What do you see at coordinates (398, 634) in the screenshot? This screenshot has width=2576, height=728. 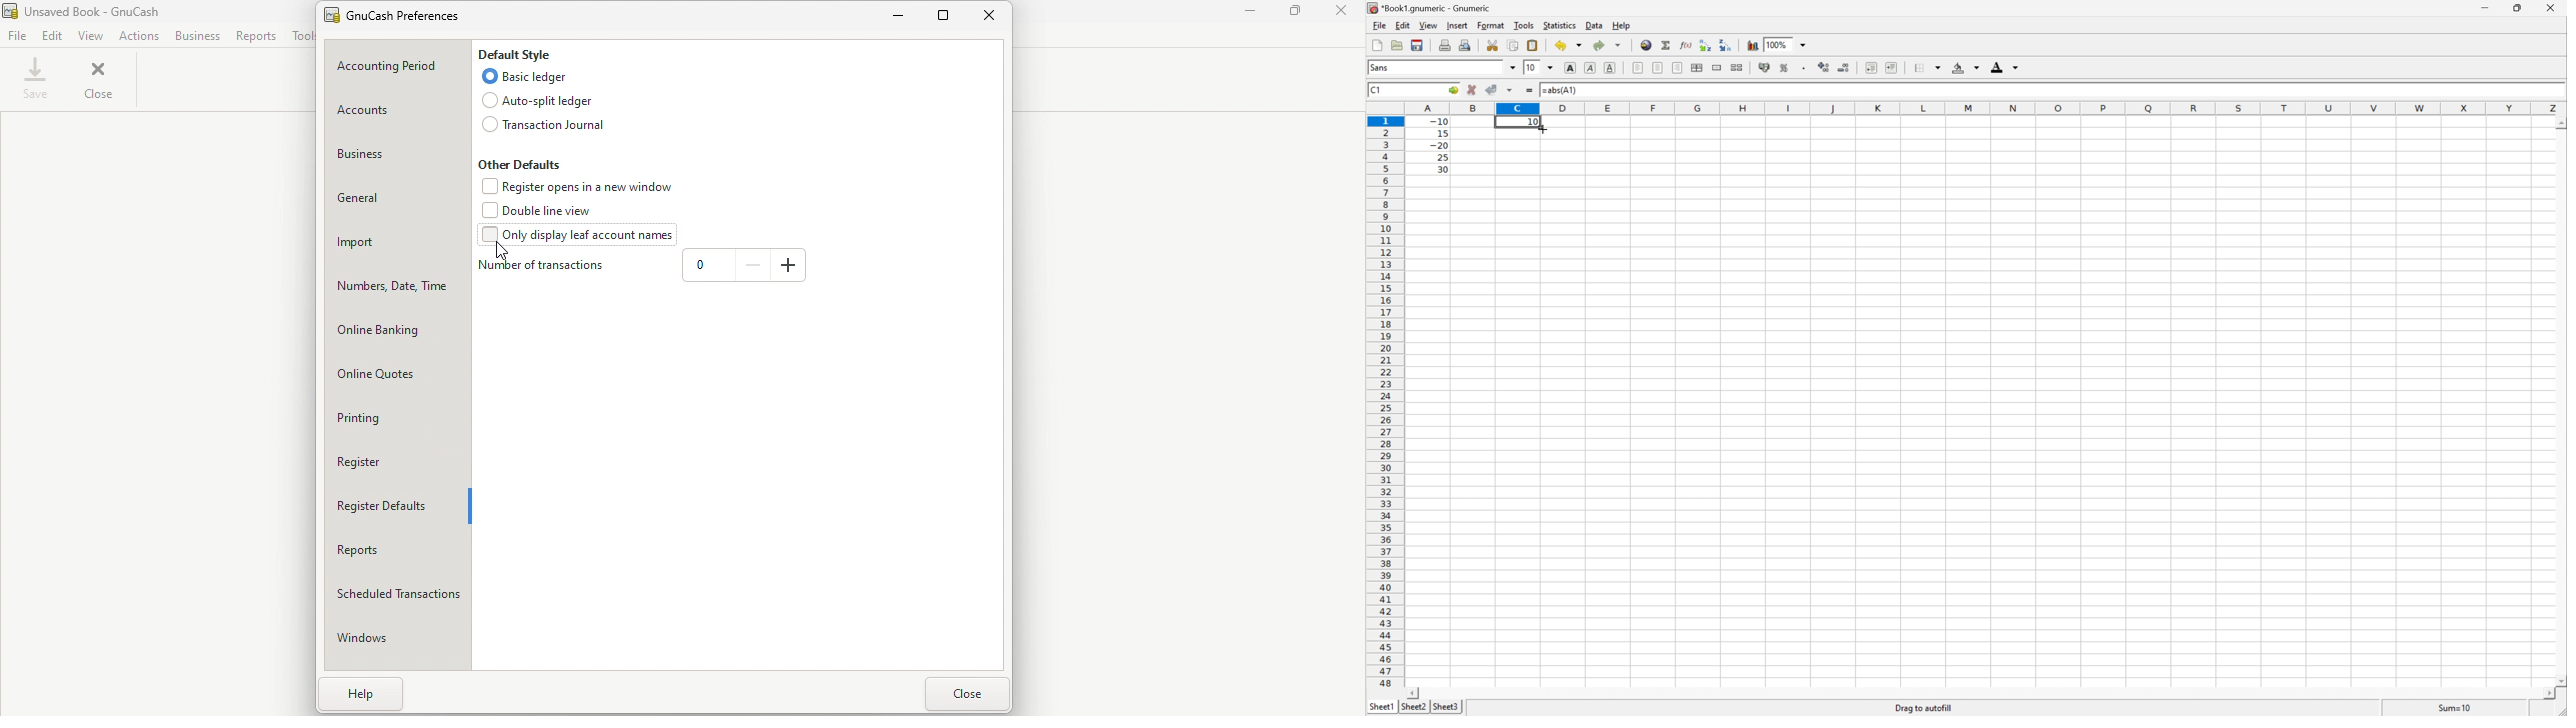 I see `Windows` at bounding box center [398, 634].